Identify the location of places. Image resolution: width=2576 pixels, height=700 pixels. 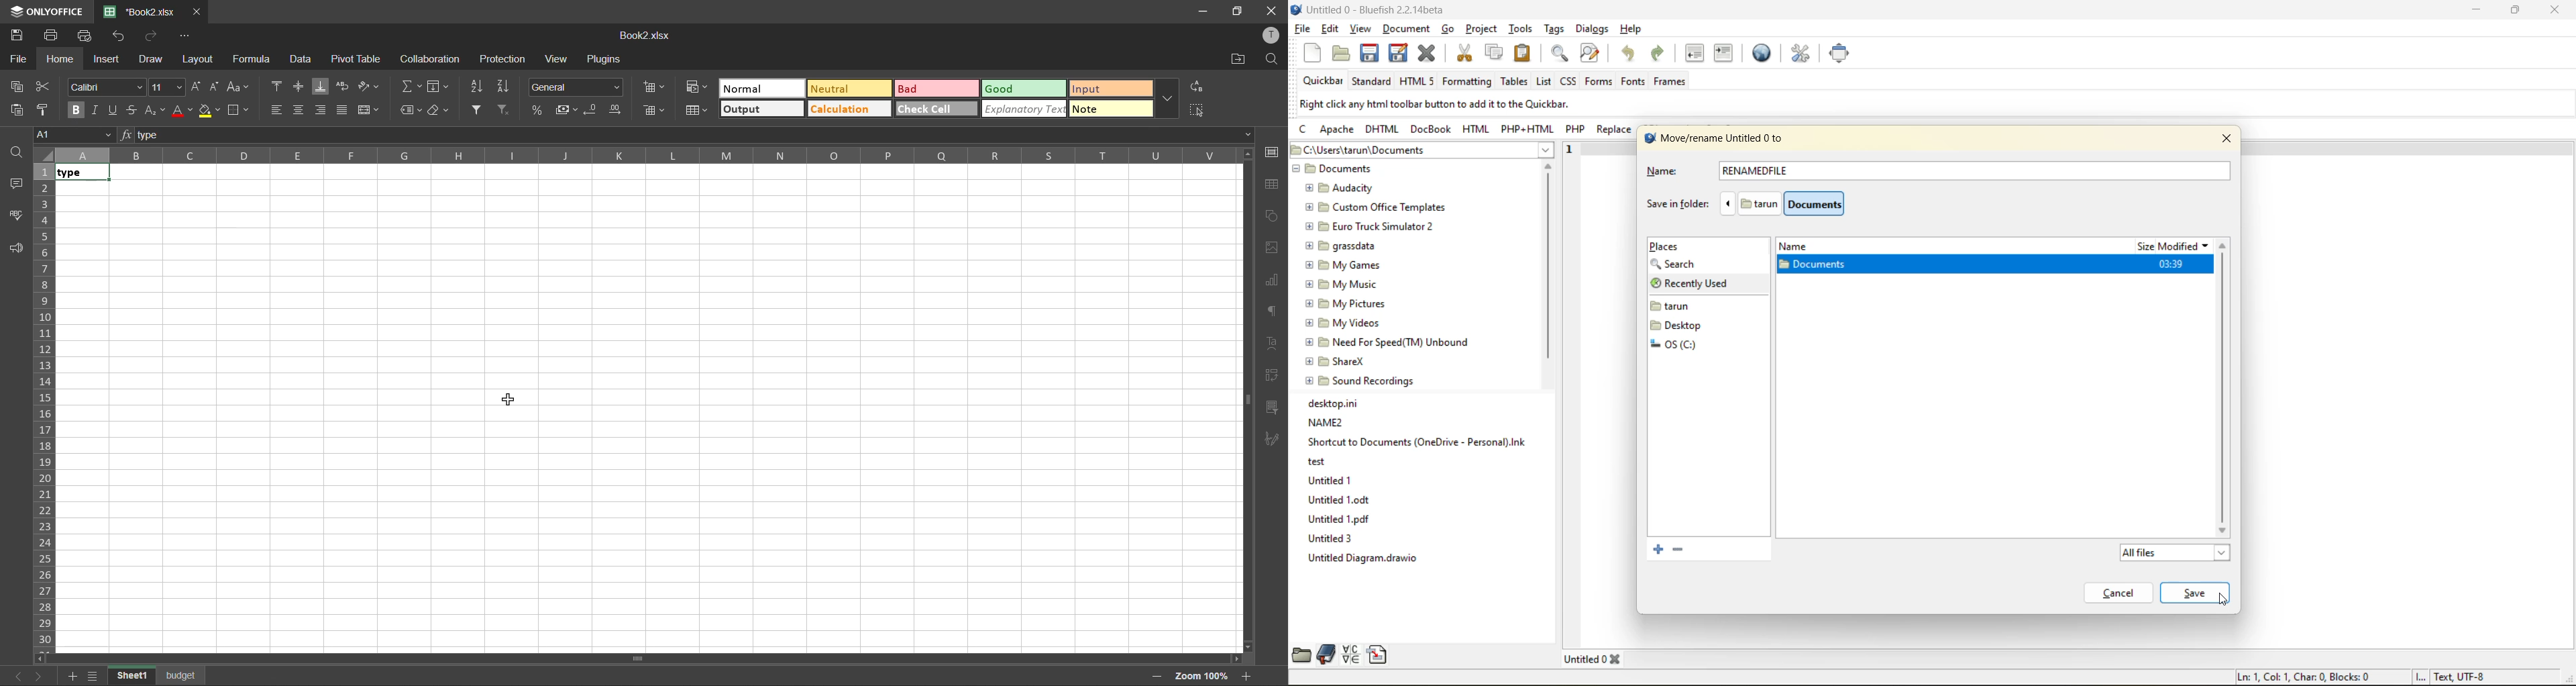
(1672, 246).